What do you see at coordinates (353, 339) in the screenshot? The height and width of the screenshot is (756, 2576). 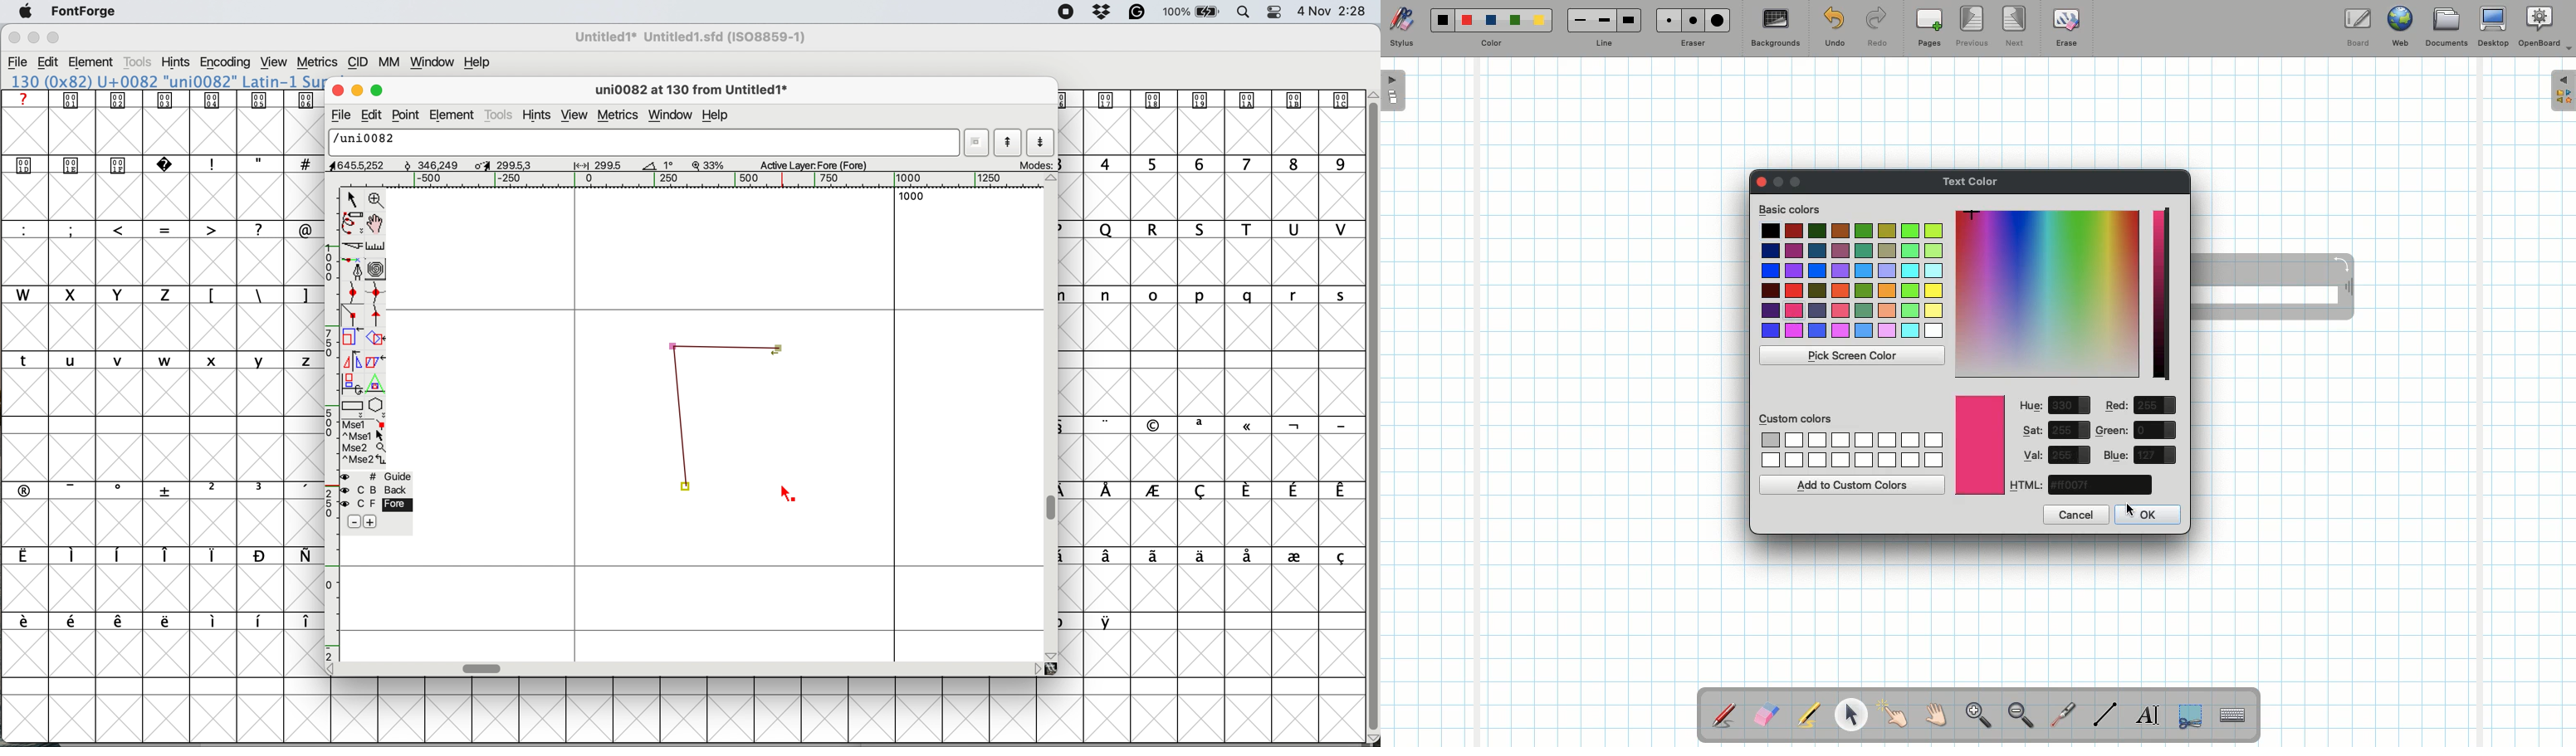 I see `scale the selection` at bounding box center [353, 339].